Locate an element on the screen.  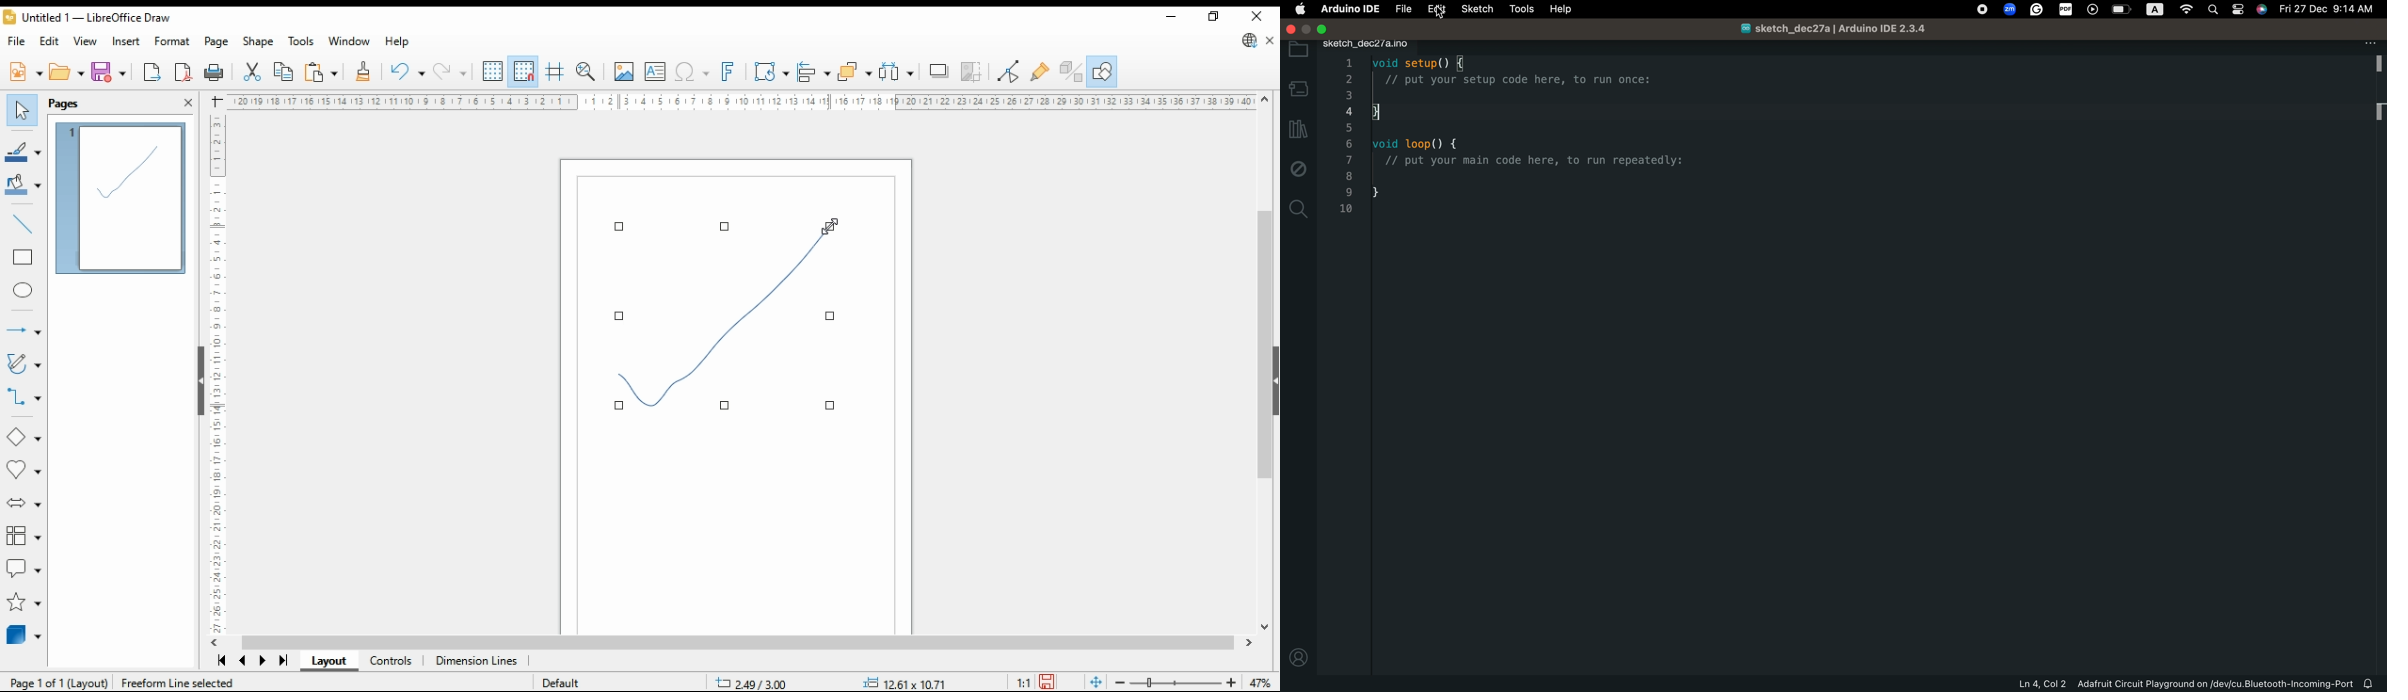
align objects is located at coordinates (814, 72).